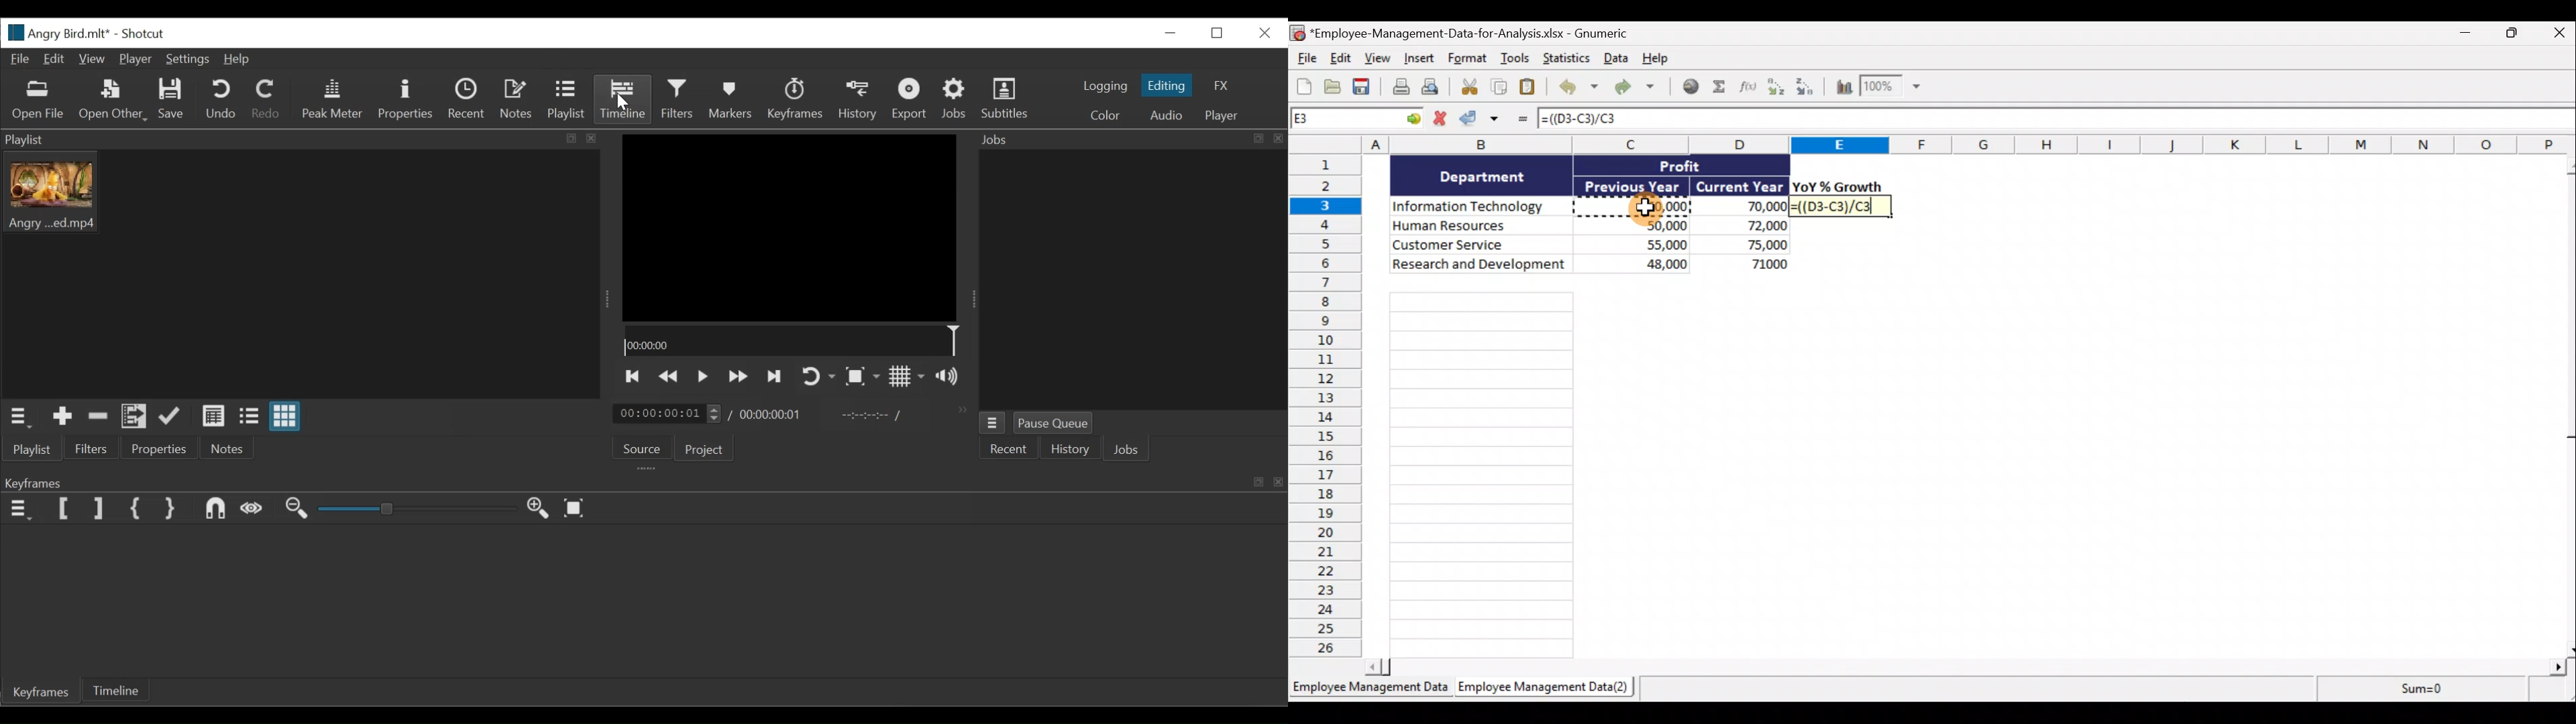  Describe the element at coordinates (62, 417) in the screenshot. I see `Add the Source to the playlist` at that location.